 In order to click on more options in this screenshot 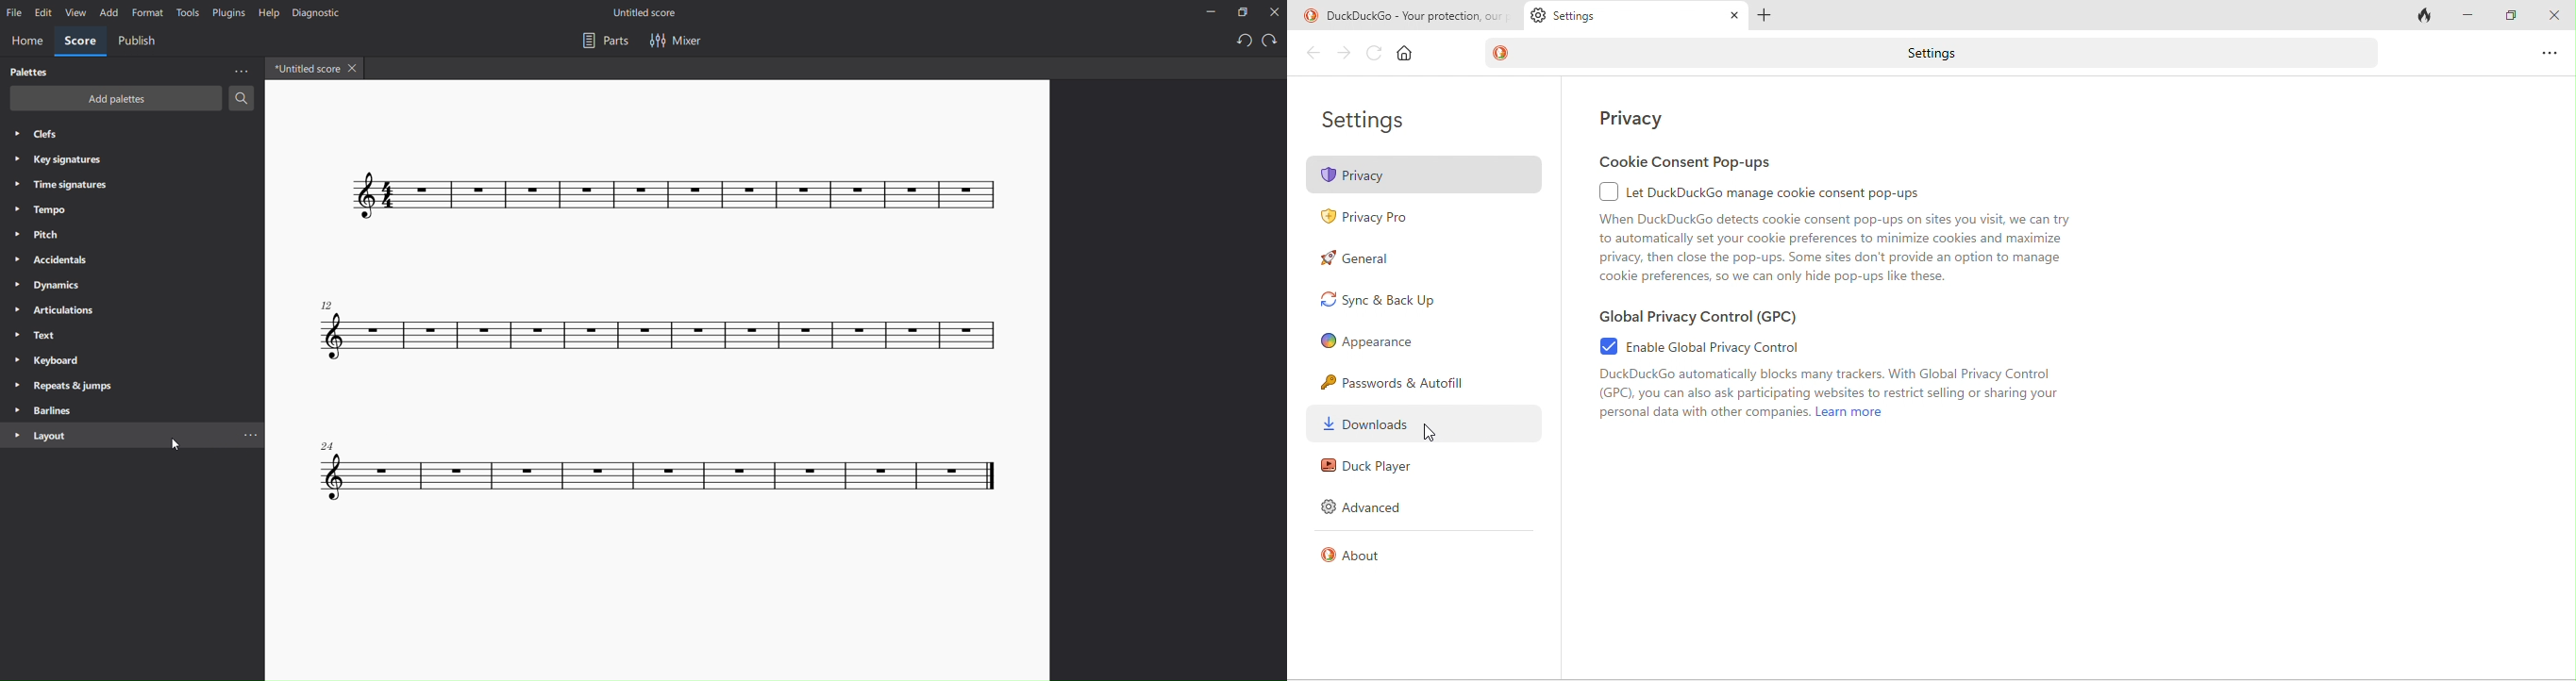, I will do `click(2547, 53)`.